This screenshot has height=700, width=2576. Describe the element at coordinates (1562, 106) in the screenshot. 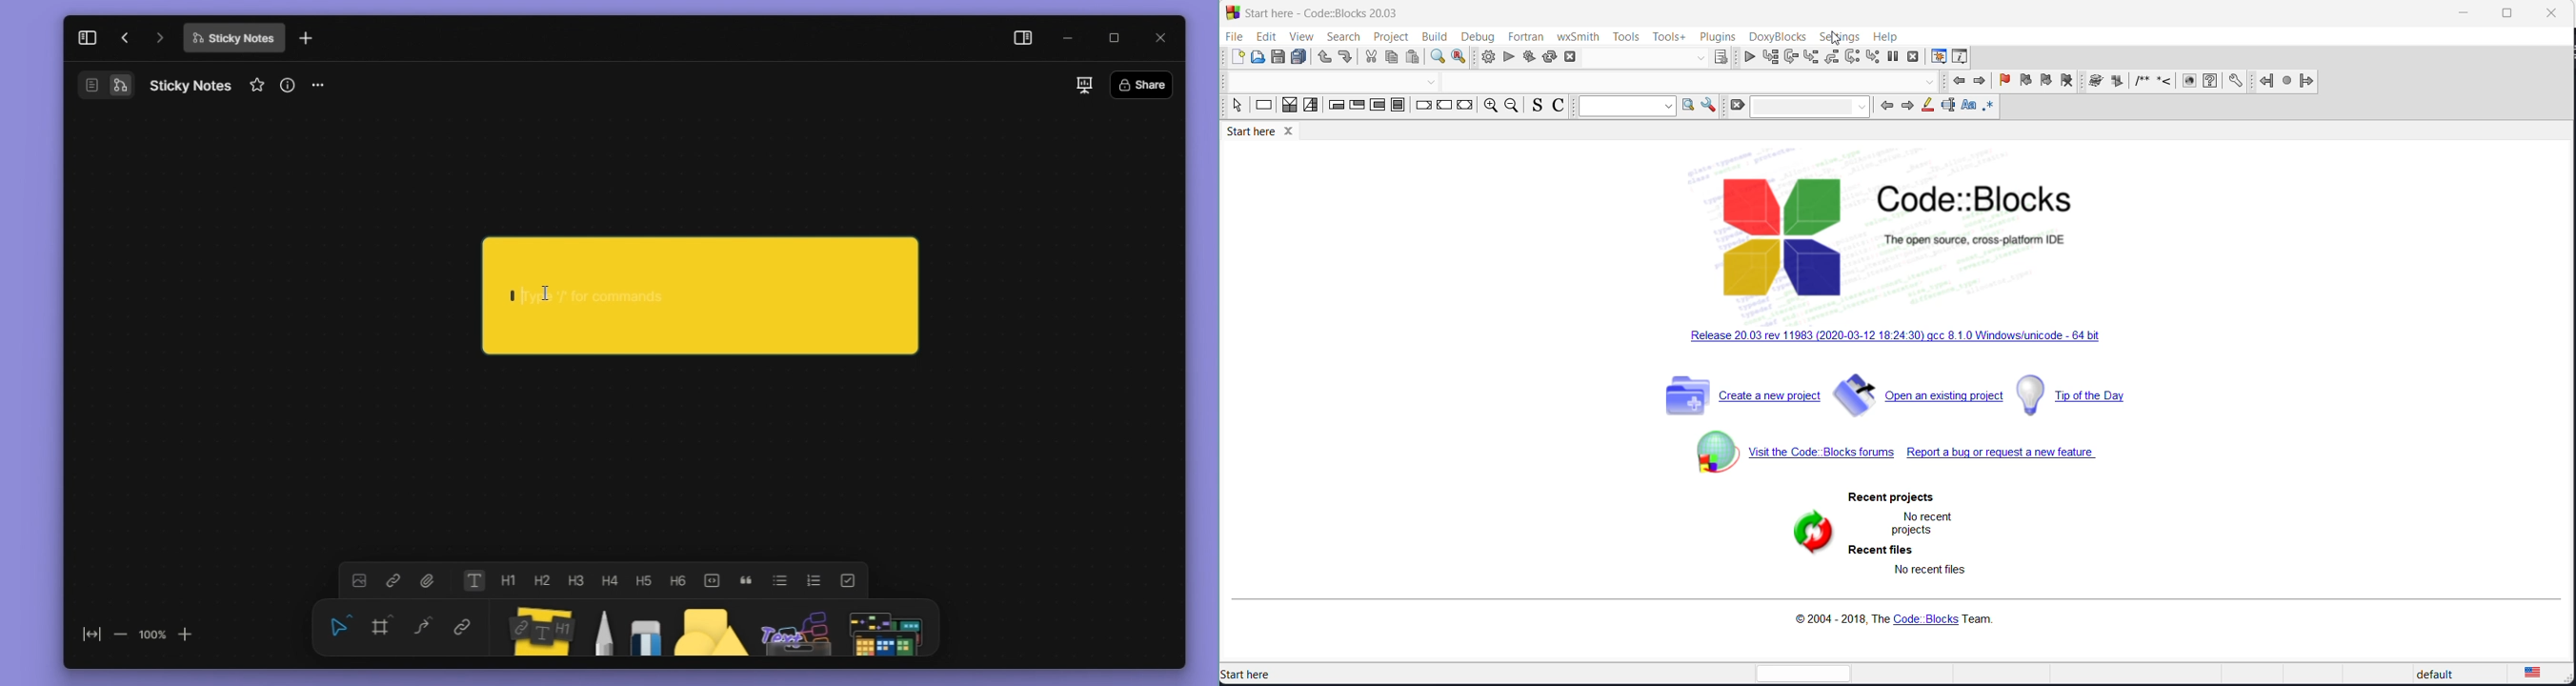

I see `toggle comments` at that location.